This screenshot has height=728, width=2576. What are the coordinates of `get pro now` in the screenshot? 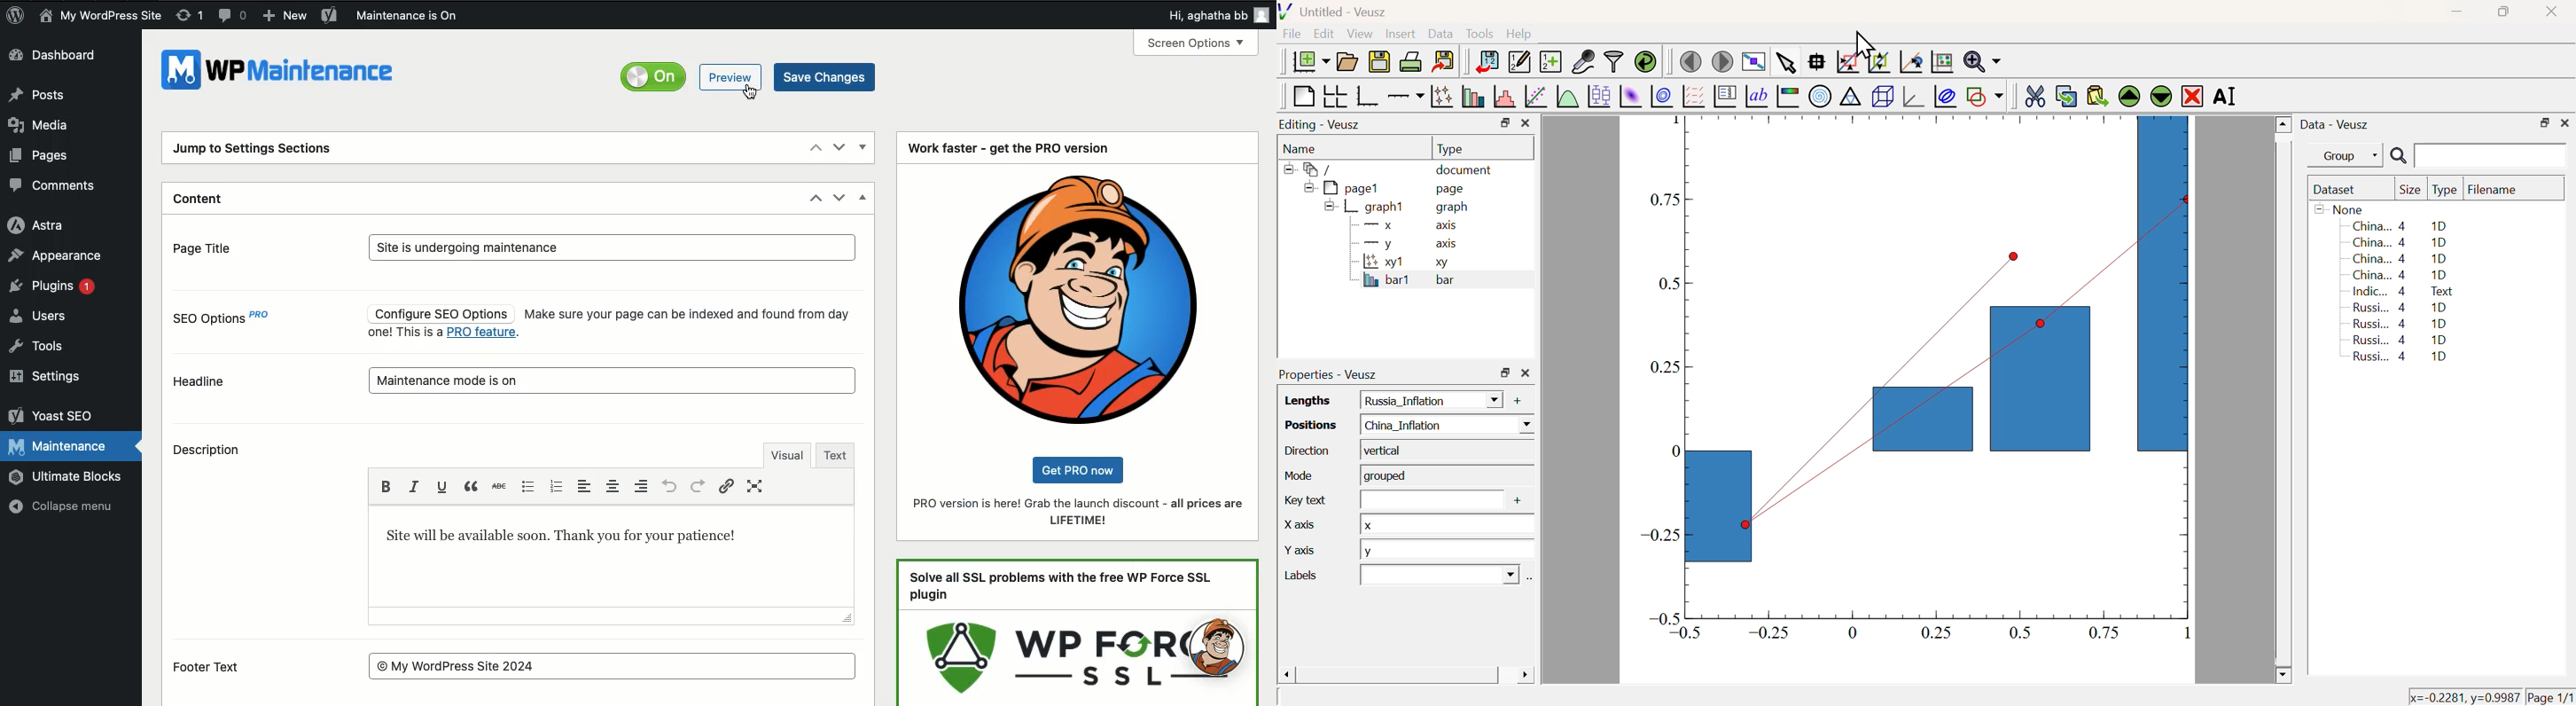 It's located at (1083, 469).